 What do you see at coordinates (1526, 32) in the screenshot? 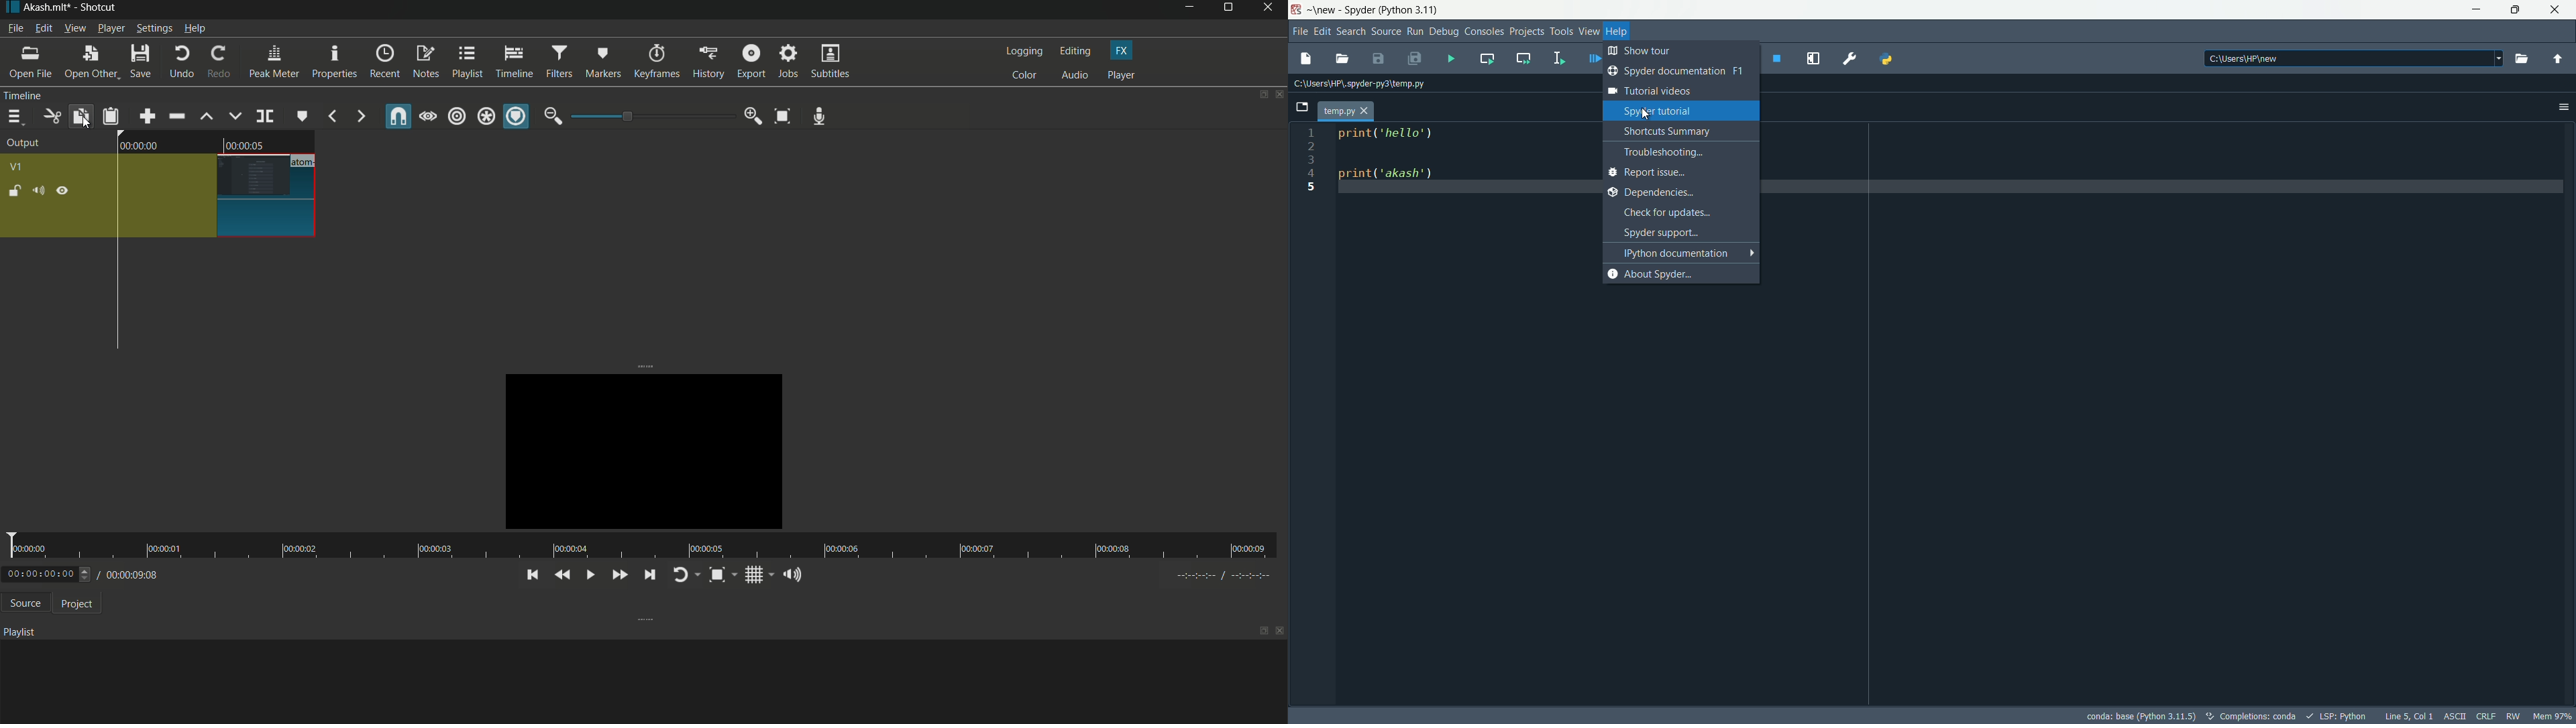
I see `projects menu` at bounding box center [1526, 32].